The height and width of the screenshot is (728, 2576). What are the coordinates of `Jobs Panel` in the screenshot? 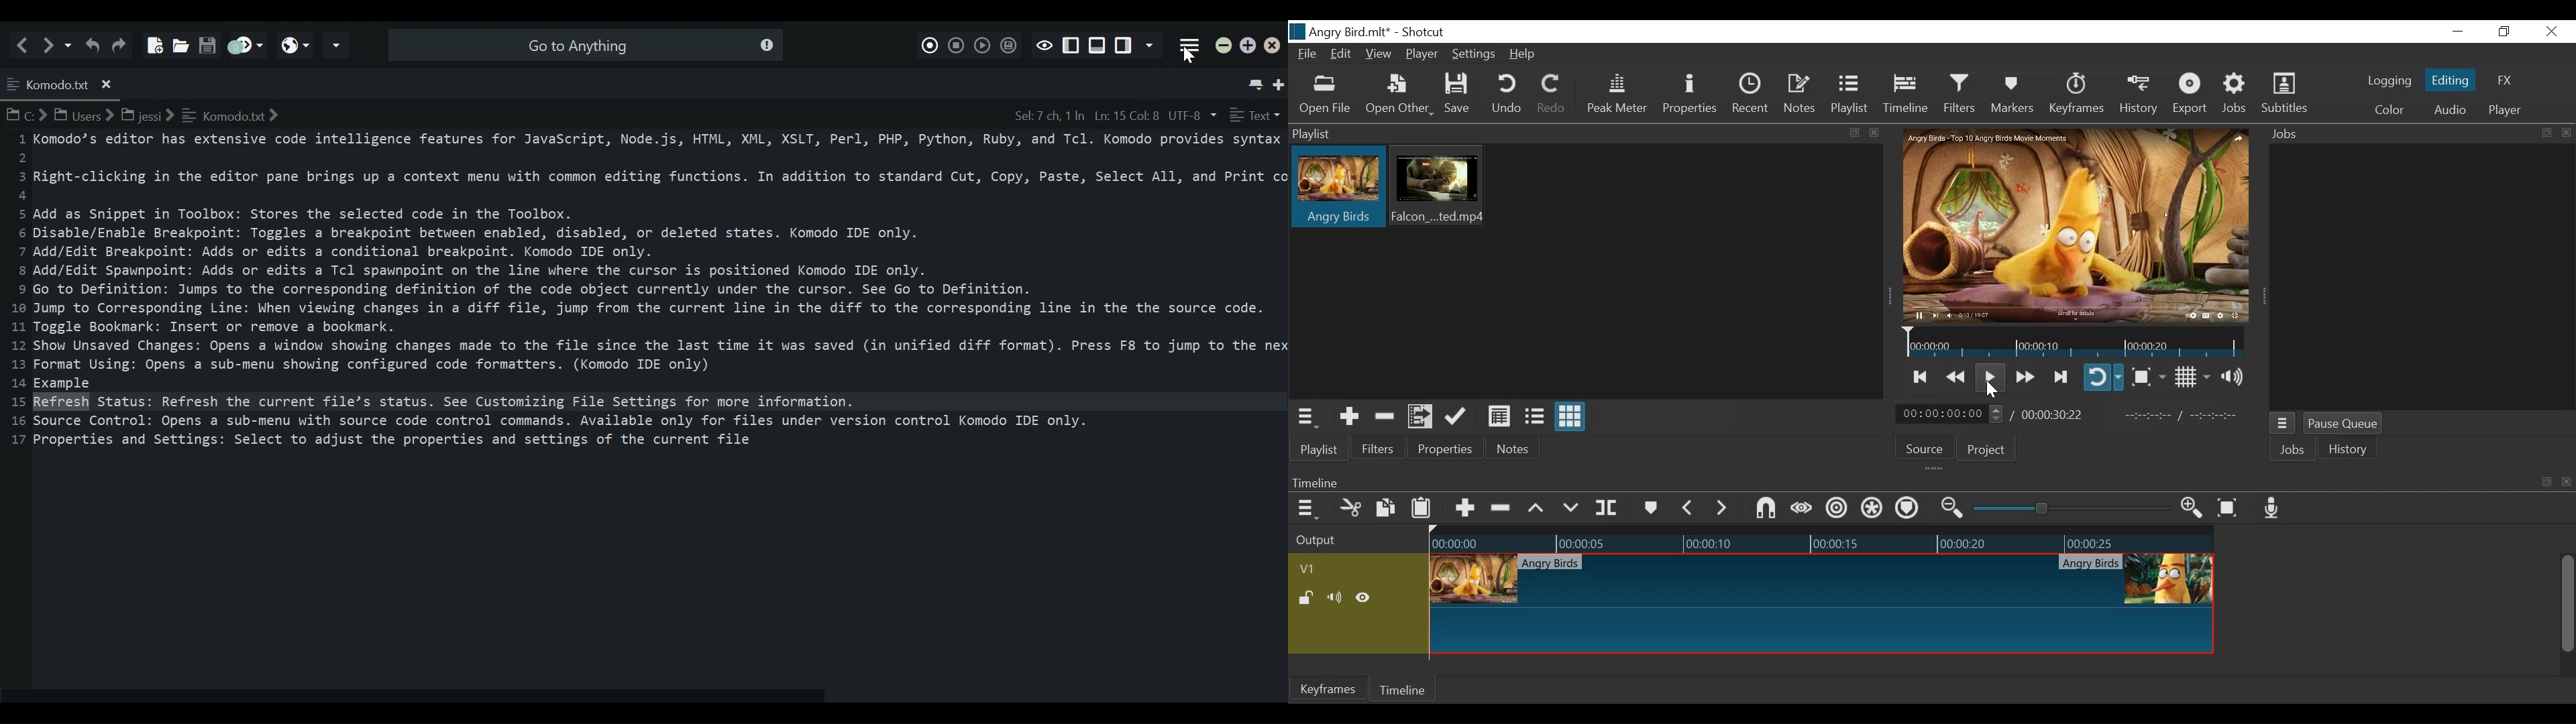 It's located at (2418, 133).